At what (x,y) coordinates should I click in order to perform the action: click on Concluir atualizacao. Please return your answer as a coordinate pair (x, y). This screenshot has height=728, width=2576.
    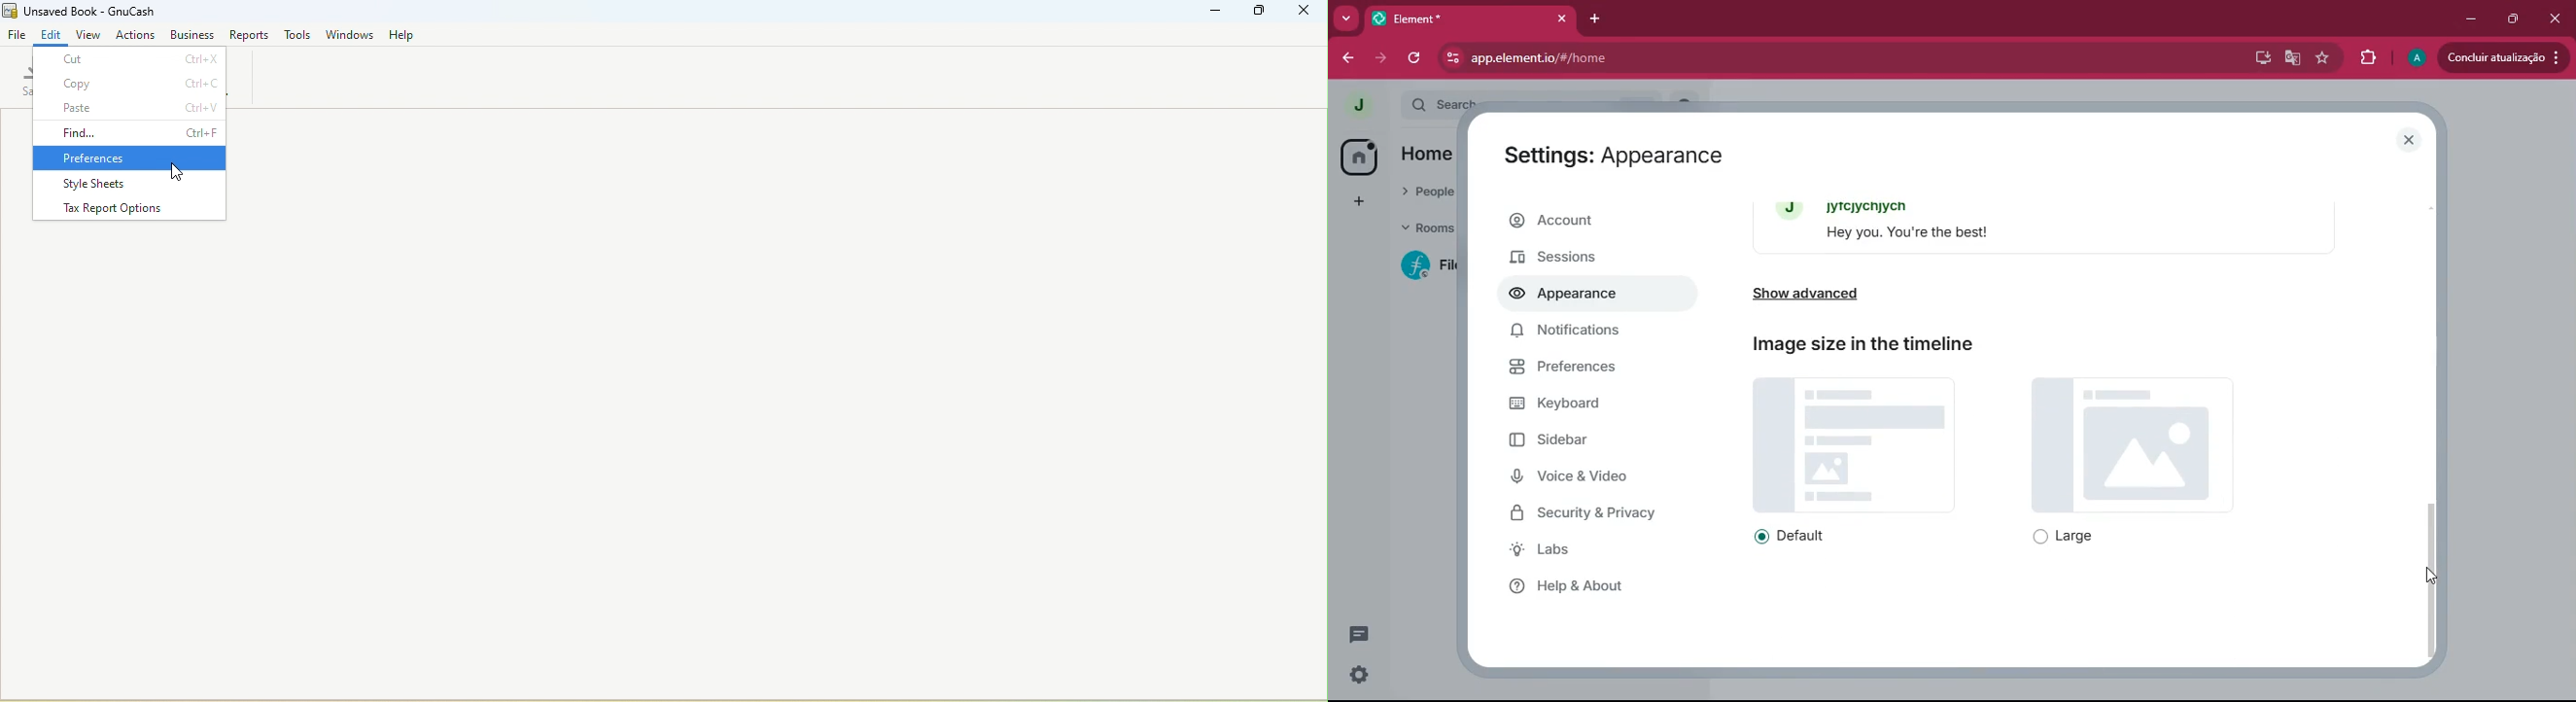
    Looking at the image, I should click on (2504, 56).